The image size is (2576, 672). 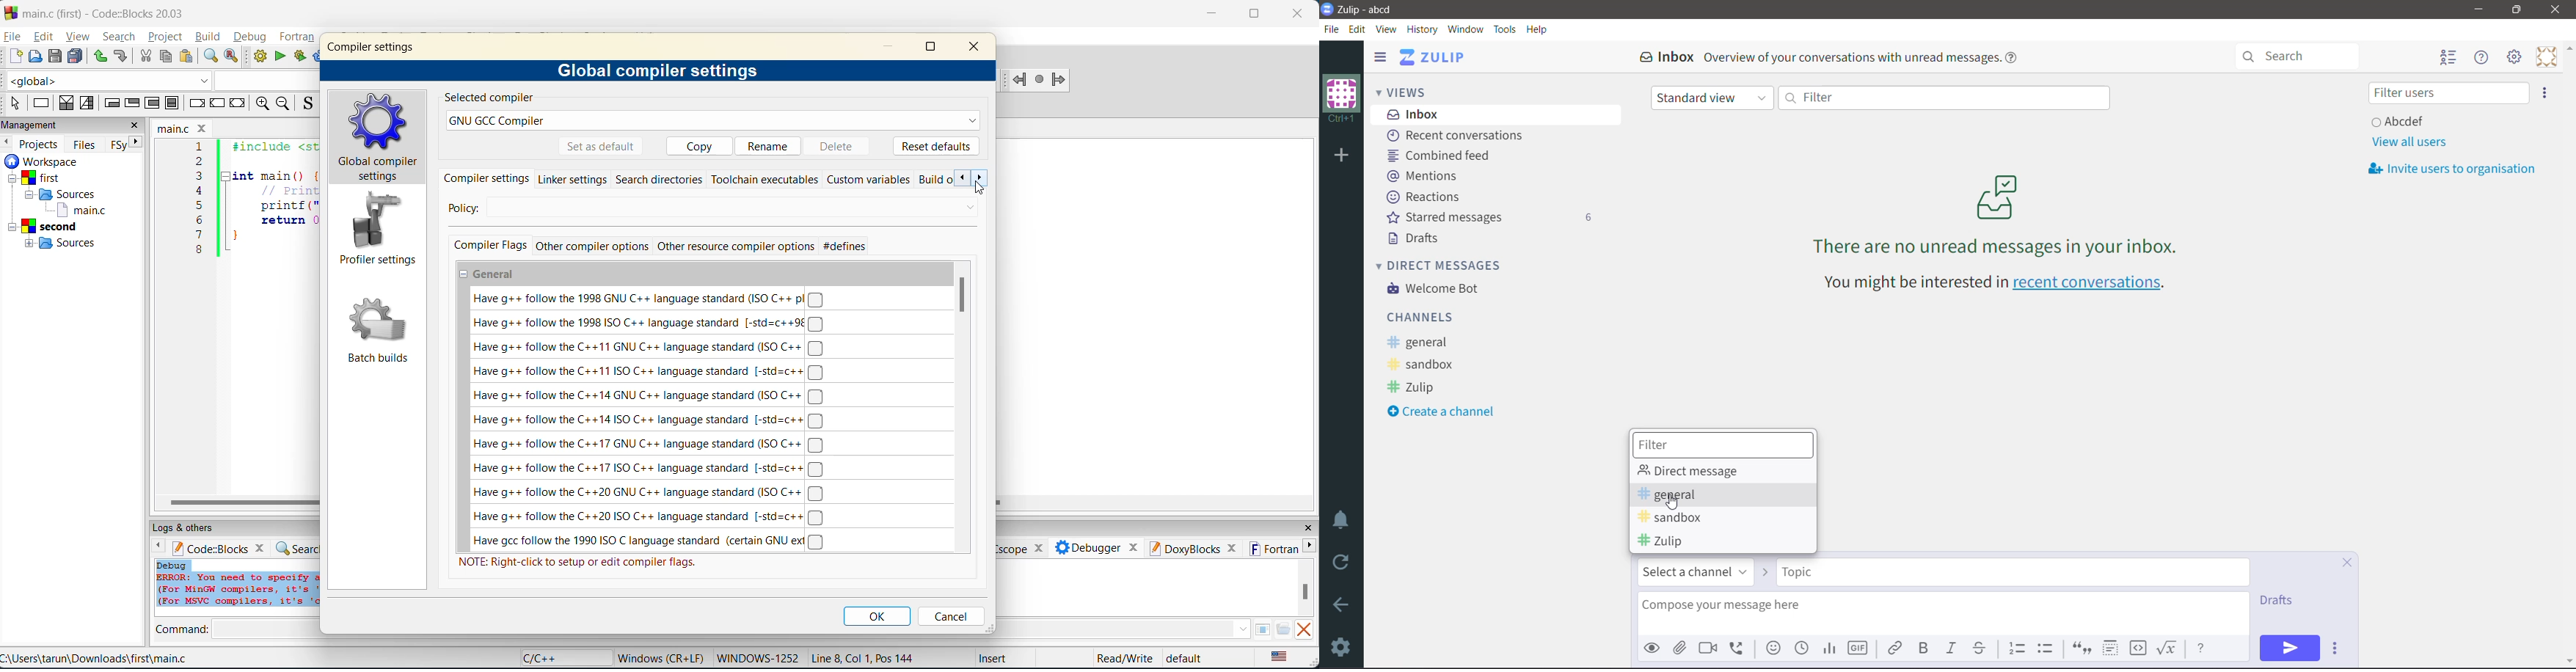 I want to click on Starred messages, so click(x=1489, y=217).